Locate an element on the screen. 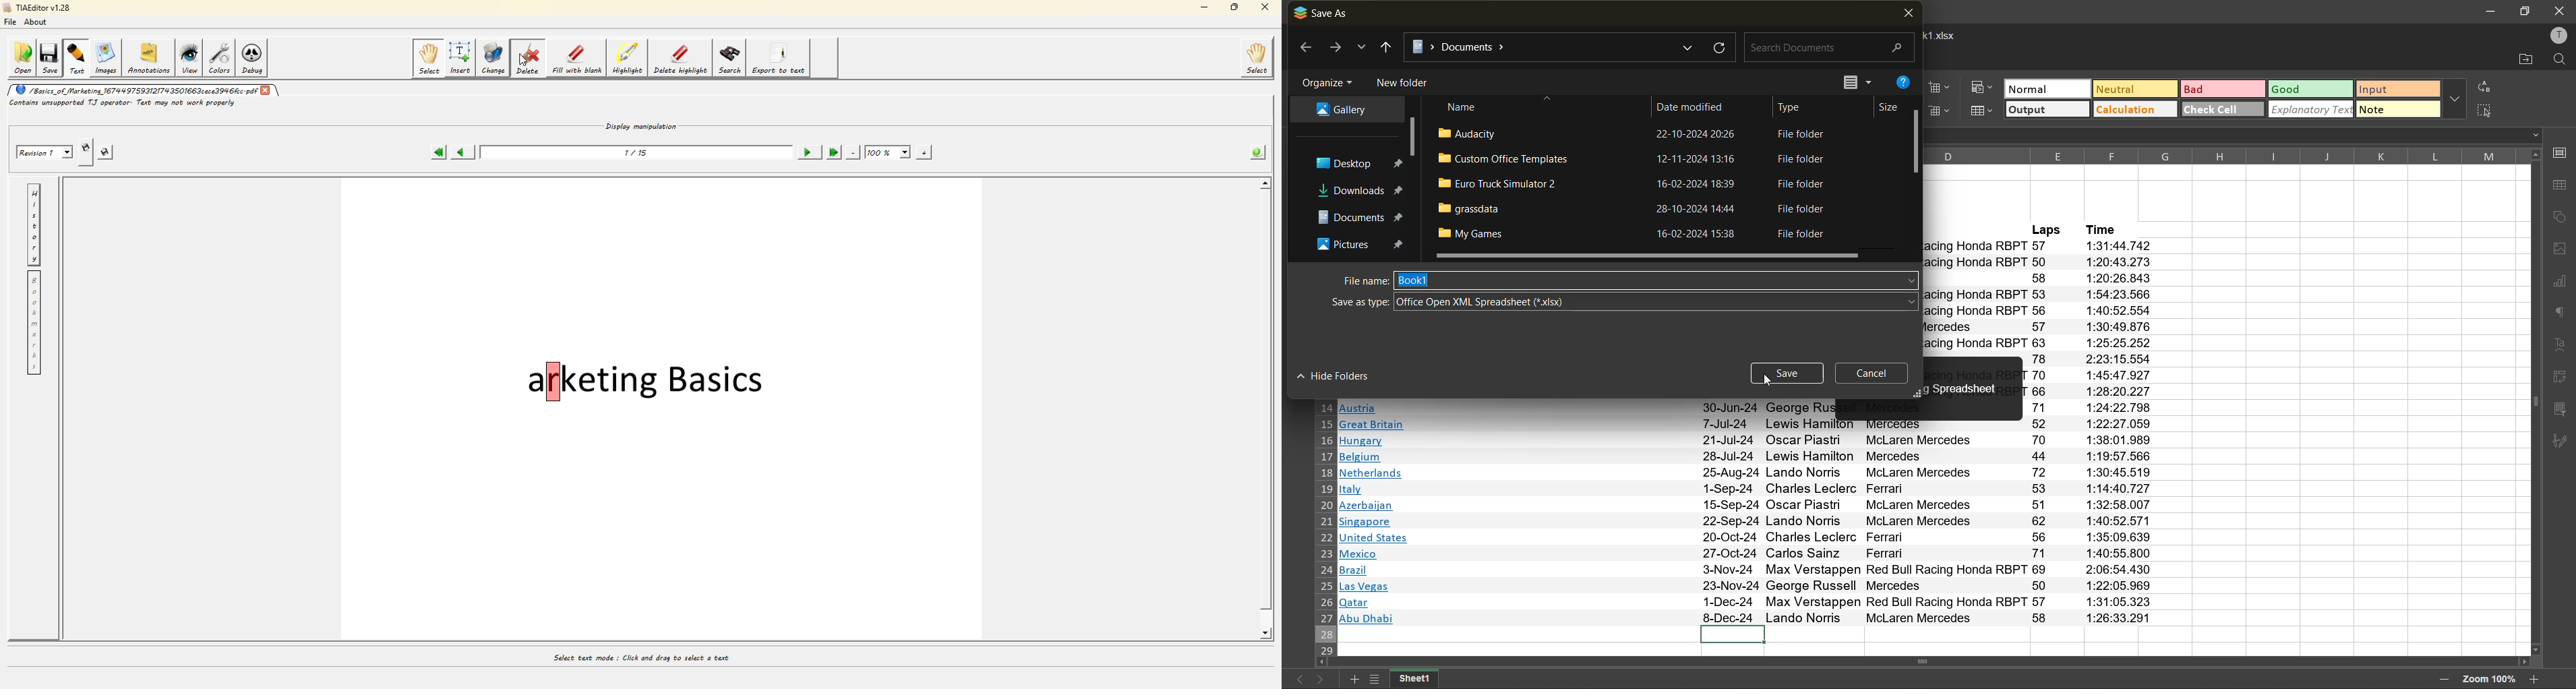 This screenshot has height=700, width=2576. horizontal scroll bar is located at coordinates (1646, 255).